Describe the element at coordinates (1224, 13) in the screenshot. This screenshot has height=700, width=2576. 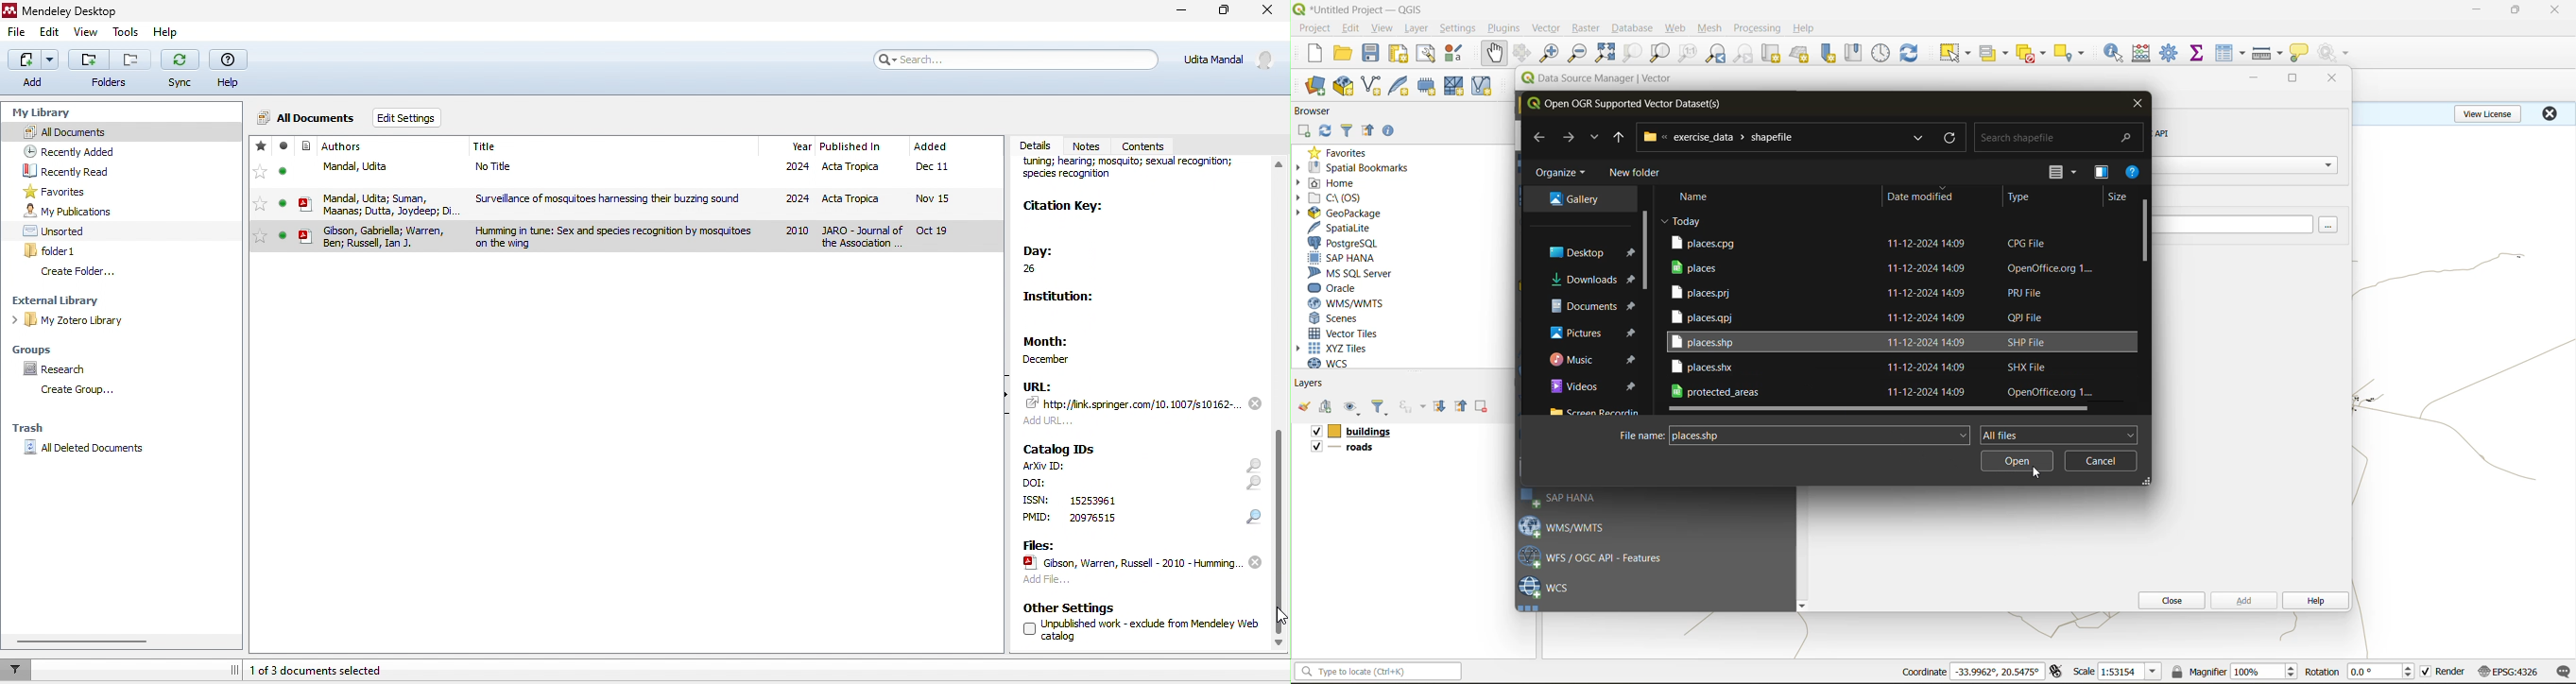
I see `maximize` at that location.